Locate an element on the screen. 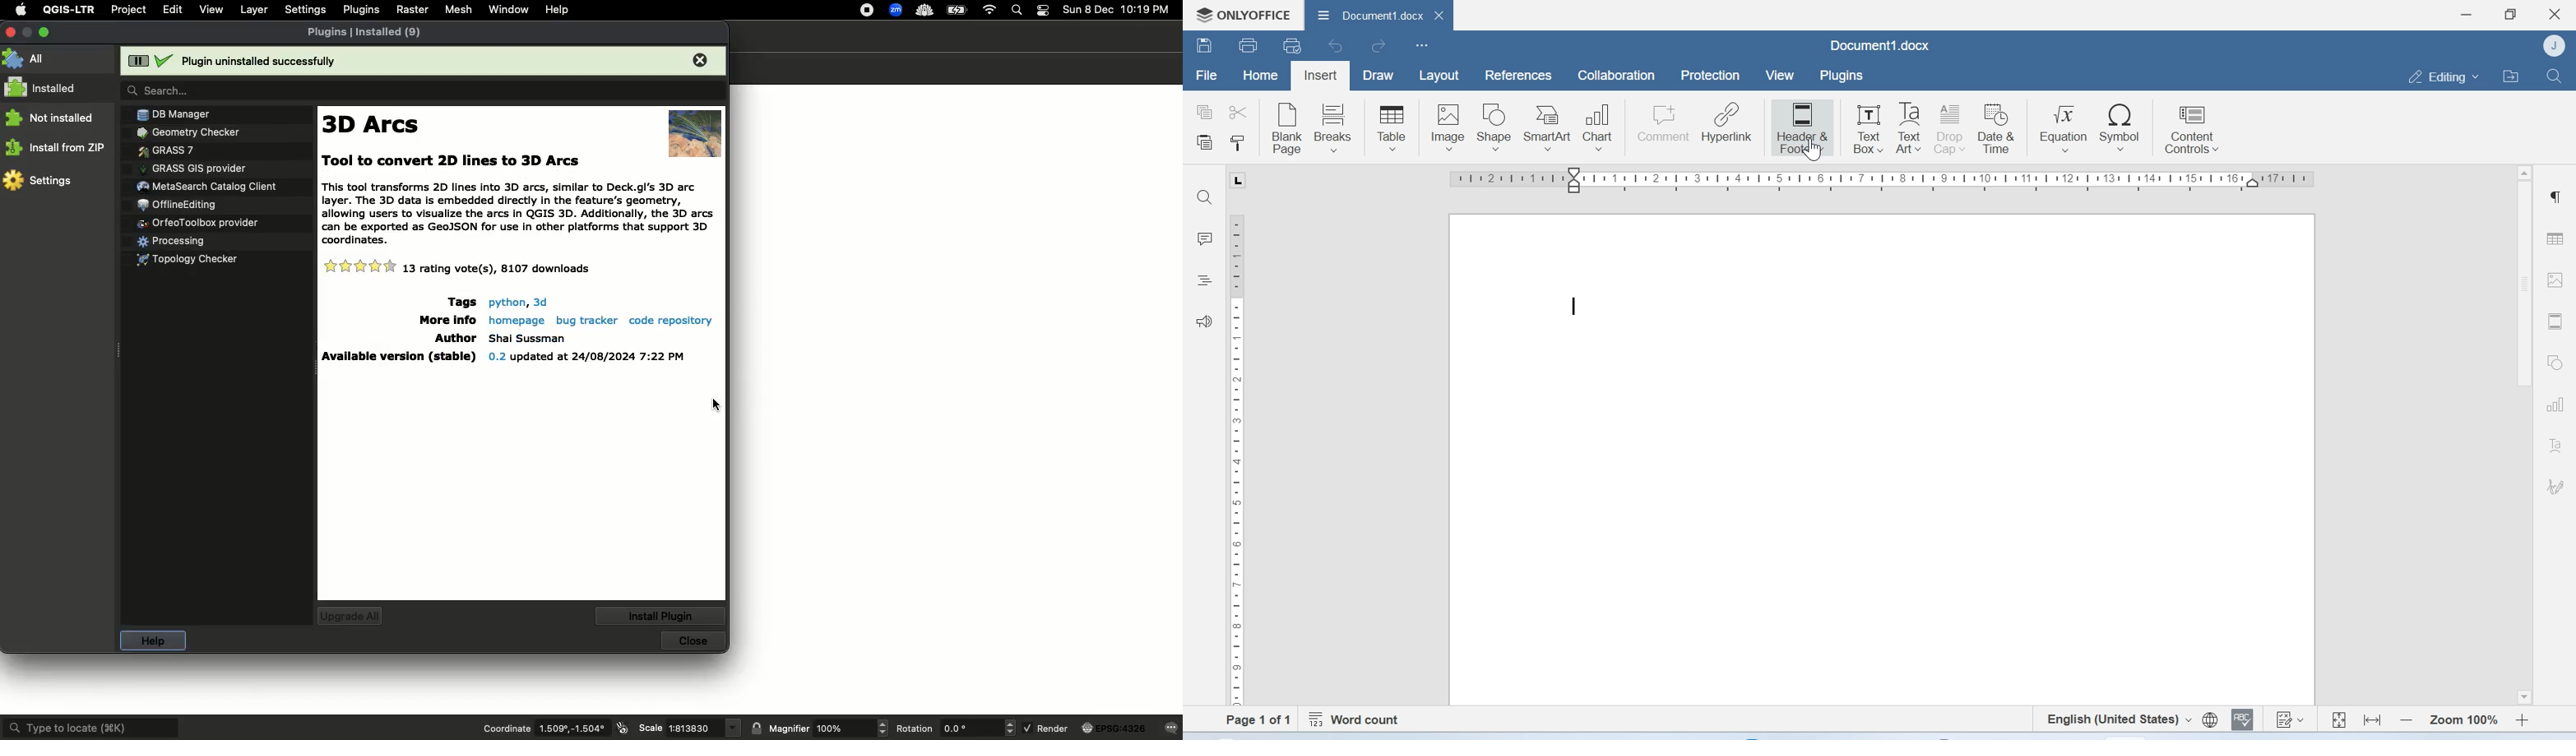  Headings is located at coordinates (1207, 279).